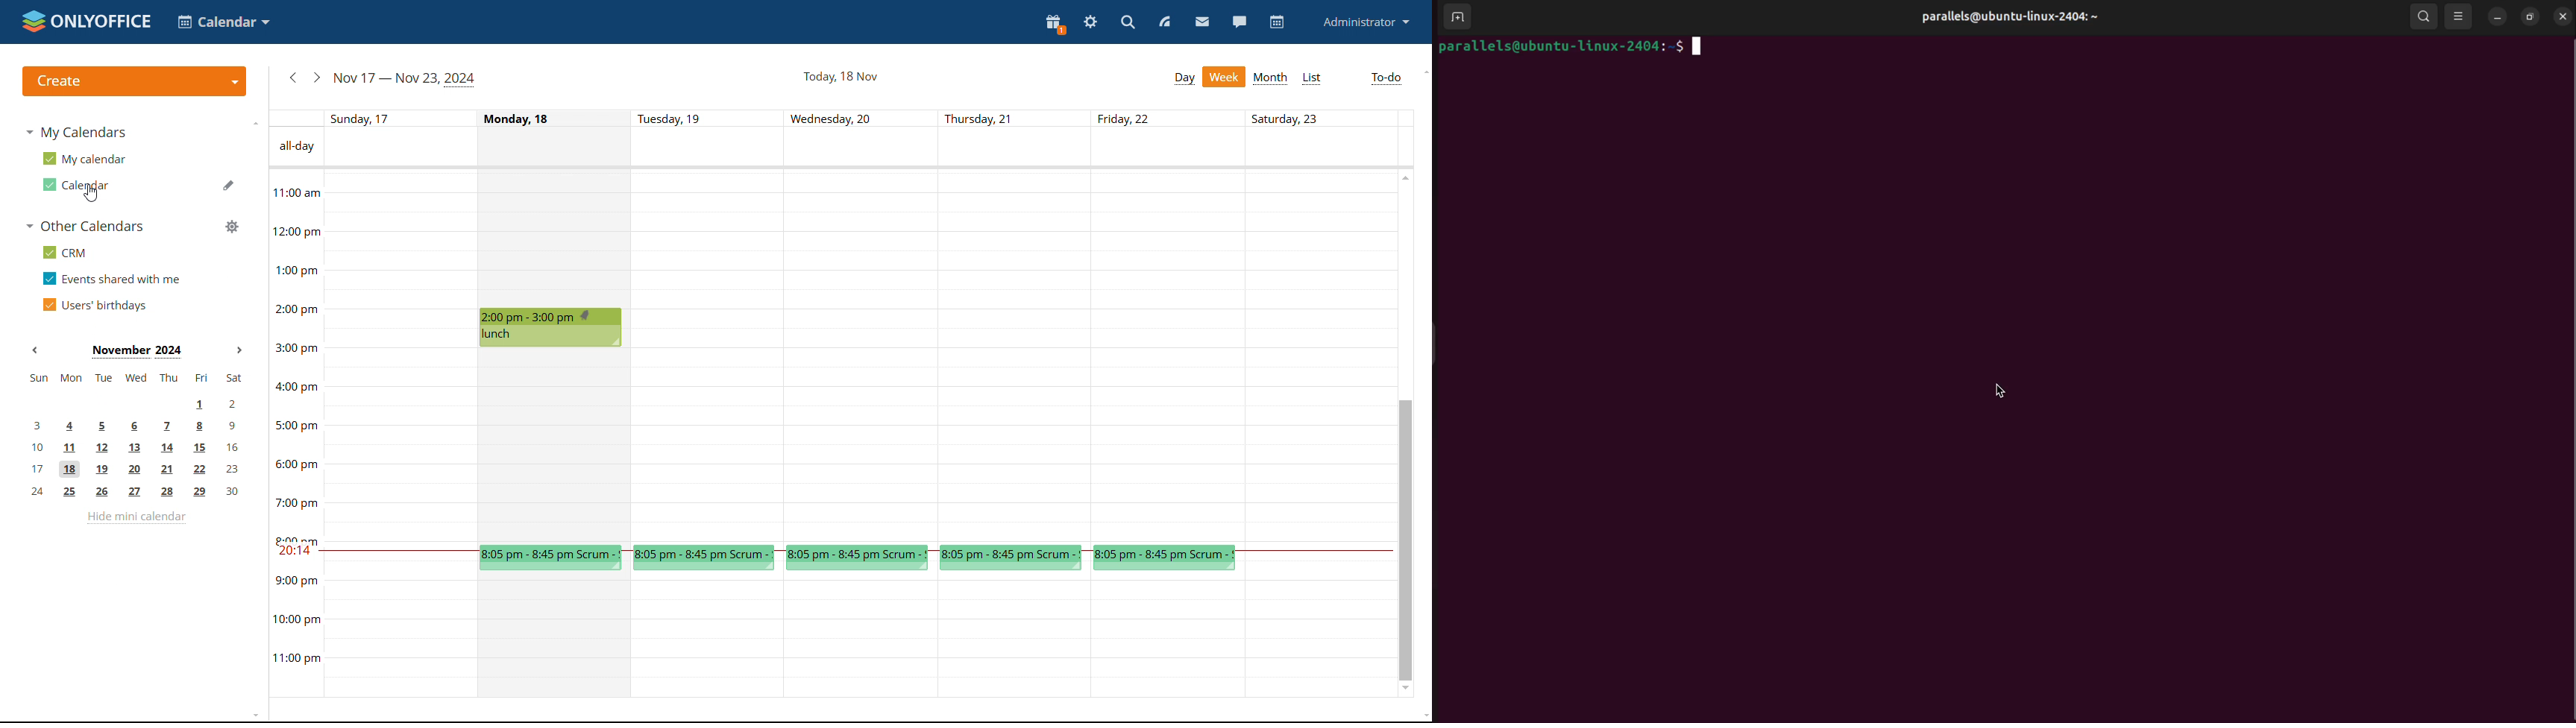 The width and height of the screenshot is (2576, 728). I want to click on mail, so click(1201, 23).